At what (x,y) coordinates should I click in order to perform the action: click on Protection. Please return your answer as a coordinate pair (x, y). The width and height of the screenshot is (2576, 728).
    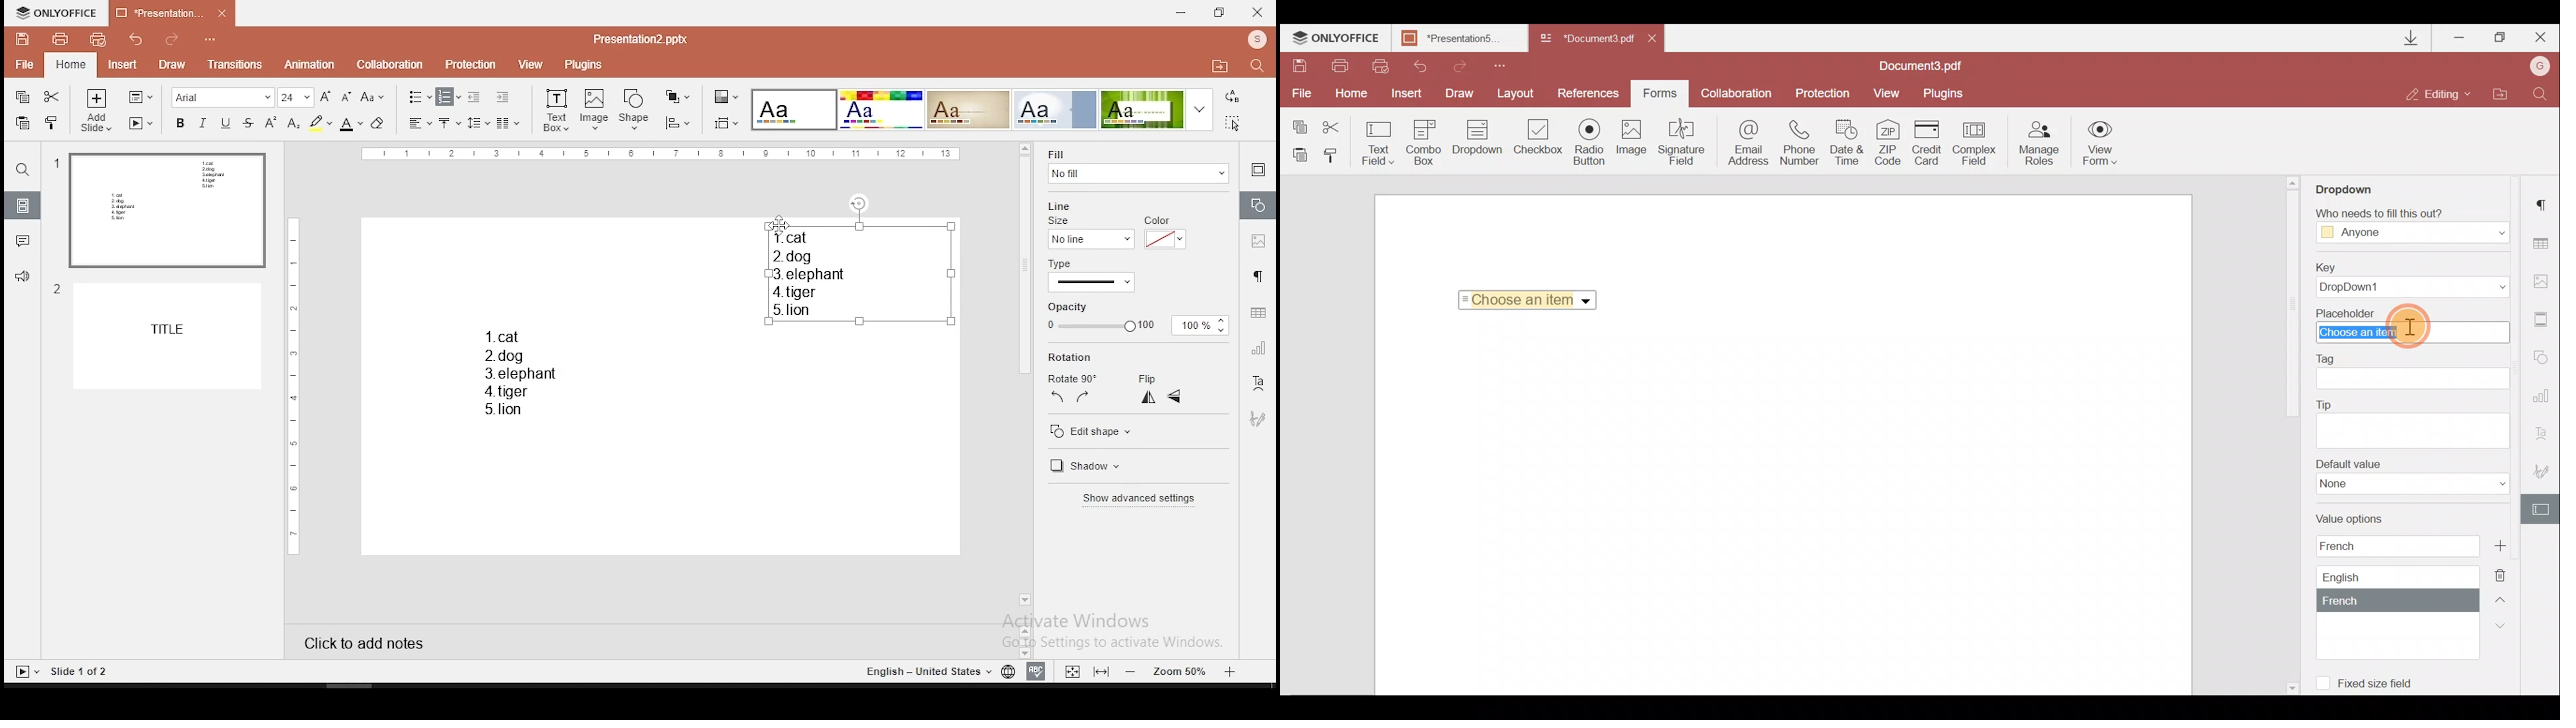
    Looking at the image, I should click on (1821, 92).